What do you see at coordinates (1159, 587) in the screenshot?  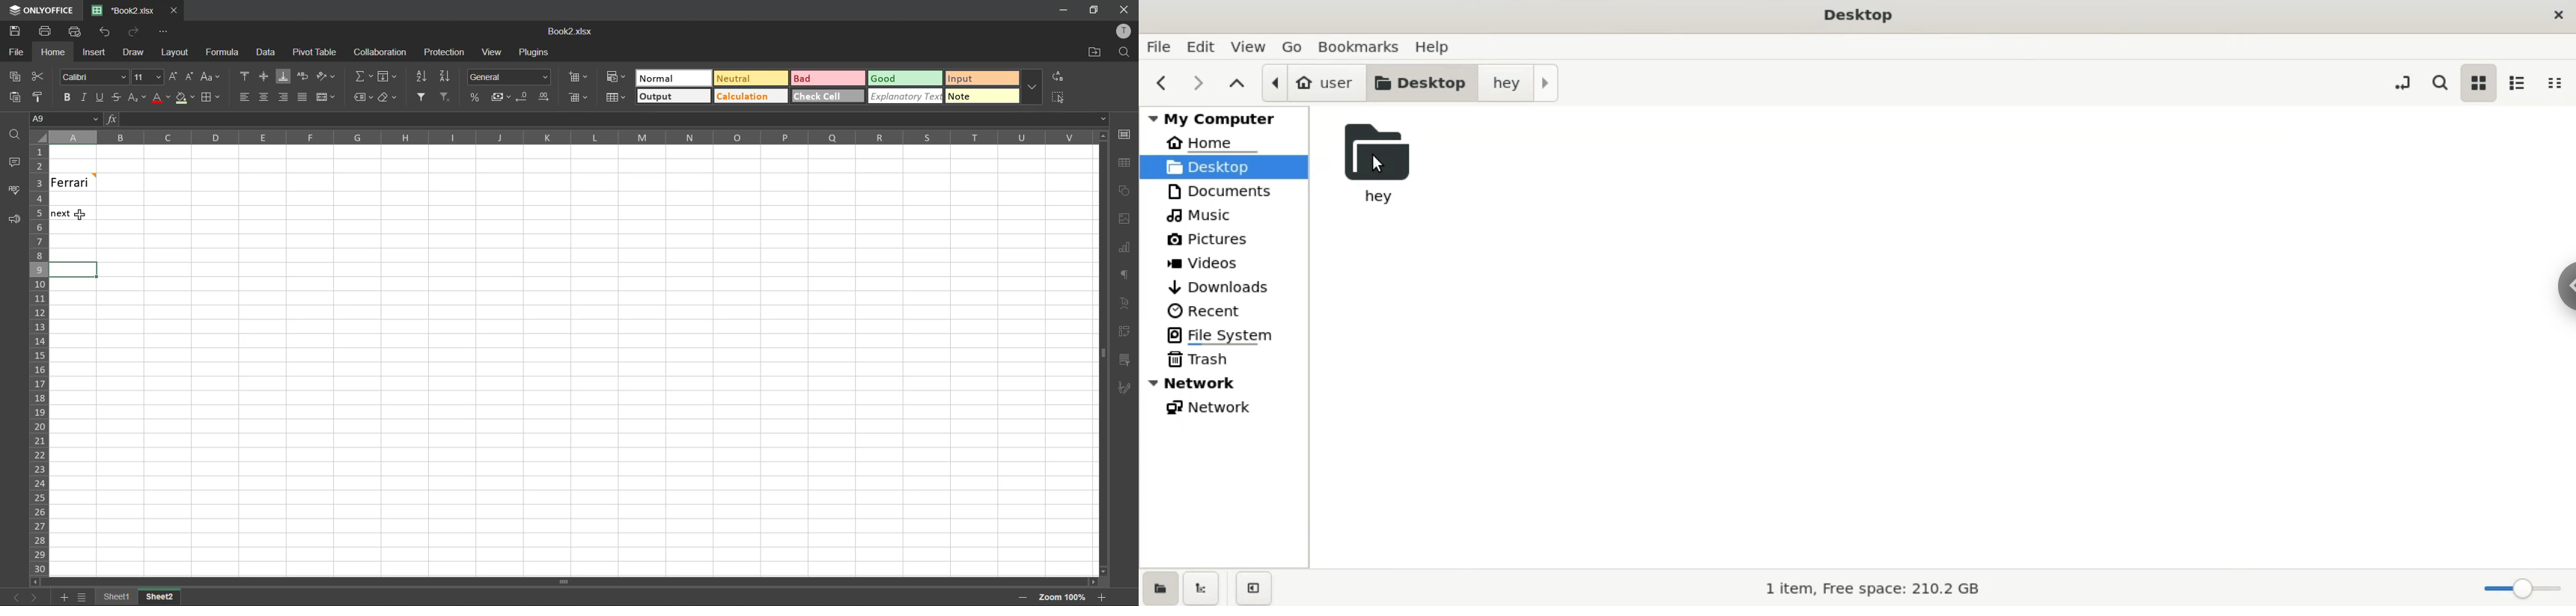 I see `show places` at bounding box center [1159, 587].